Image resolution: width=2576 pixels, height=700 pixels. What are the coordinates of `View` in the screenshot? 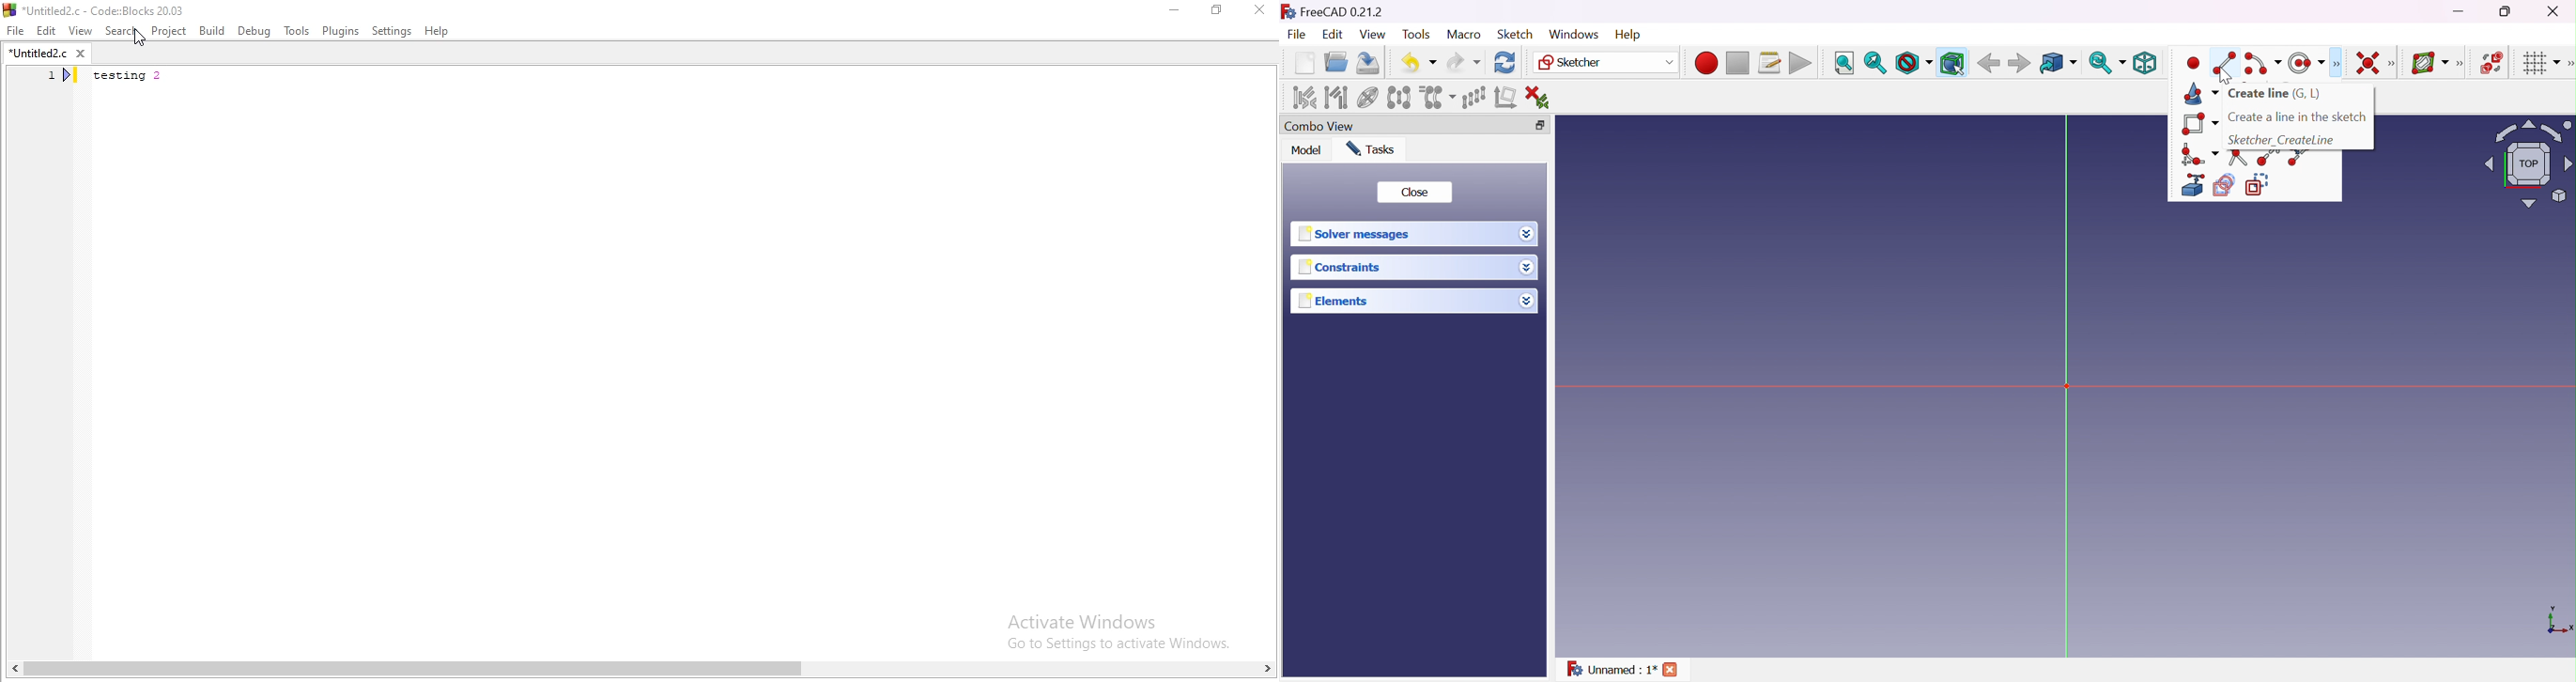 It's located at (1372, 35).